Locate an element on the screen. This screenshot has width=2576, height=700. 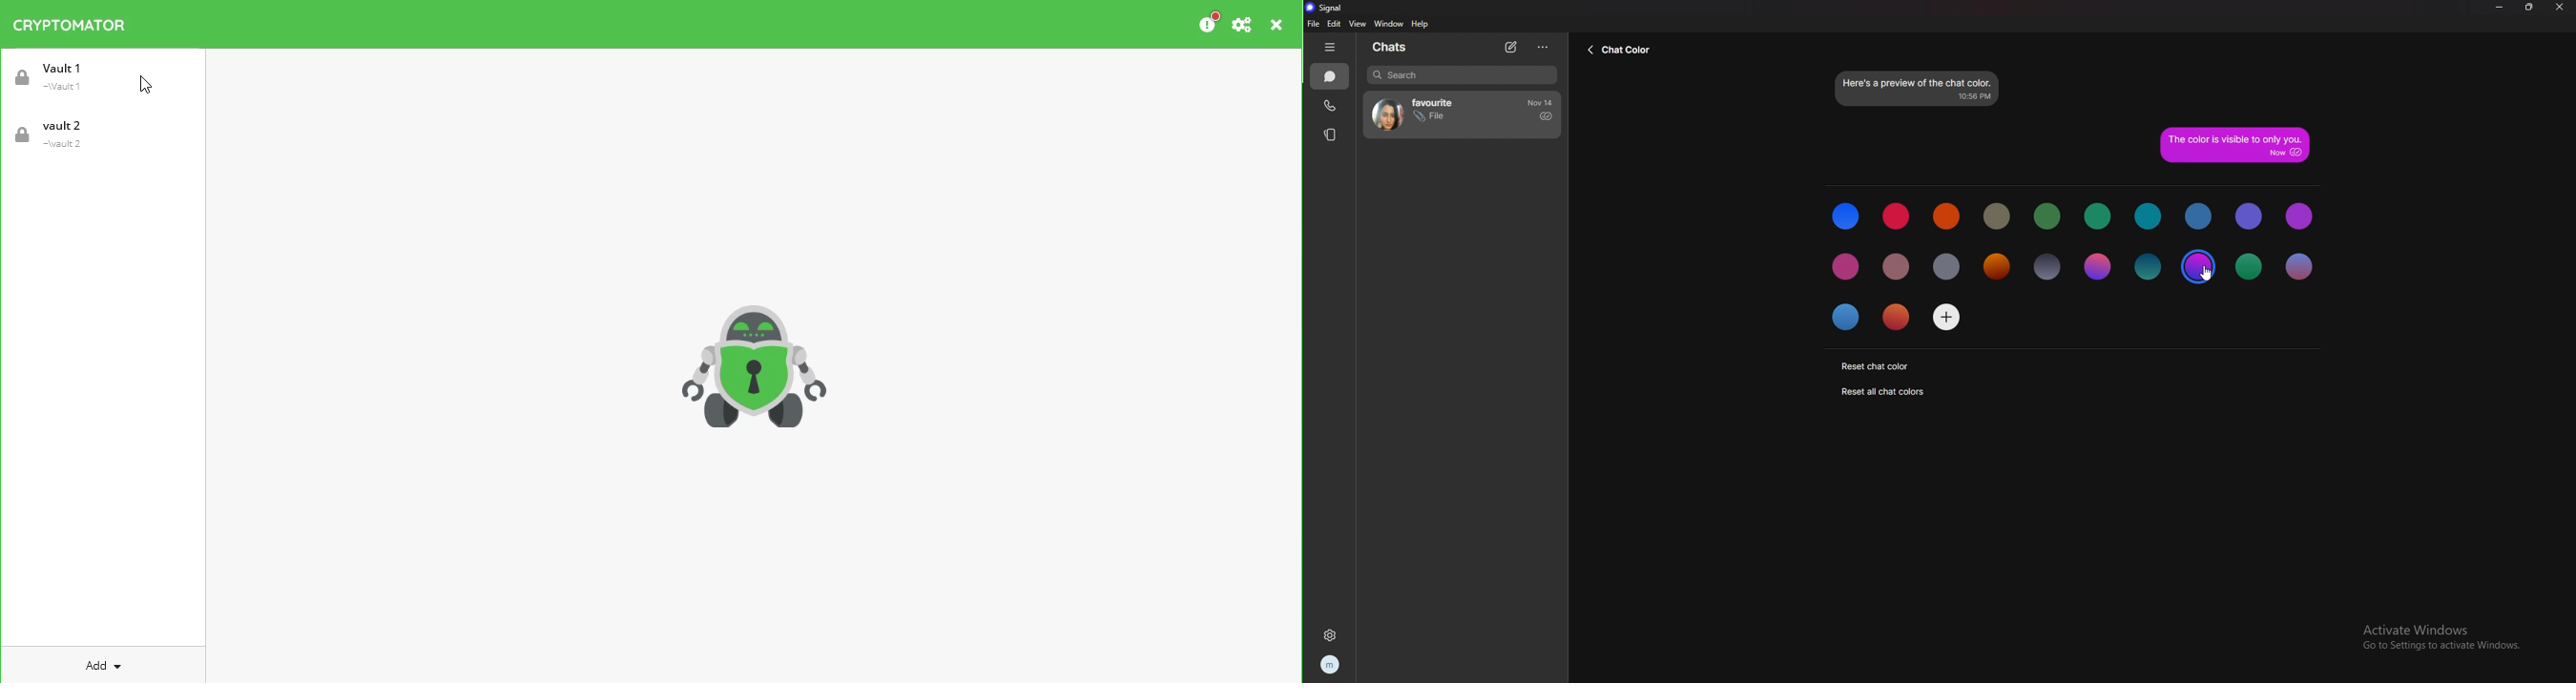
preferences is located at coordinates (1242, 25).